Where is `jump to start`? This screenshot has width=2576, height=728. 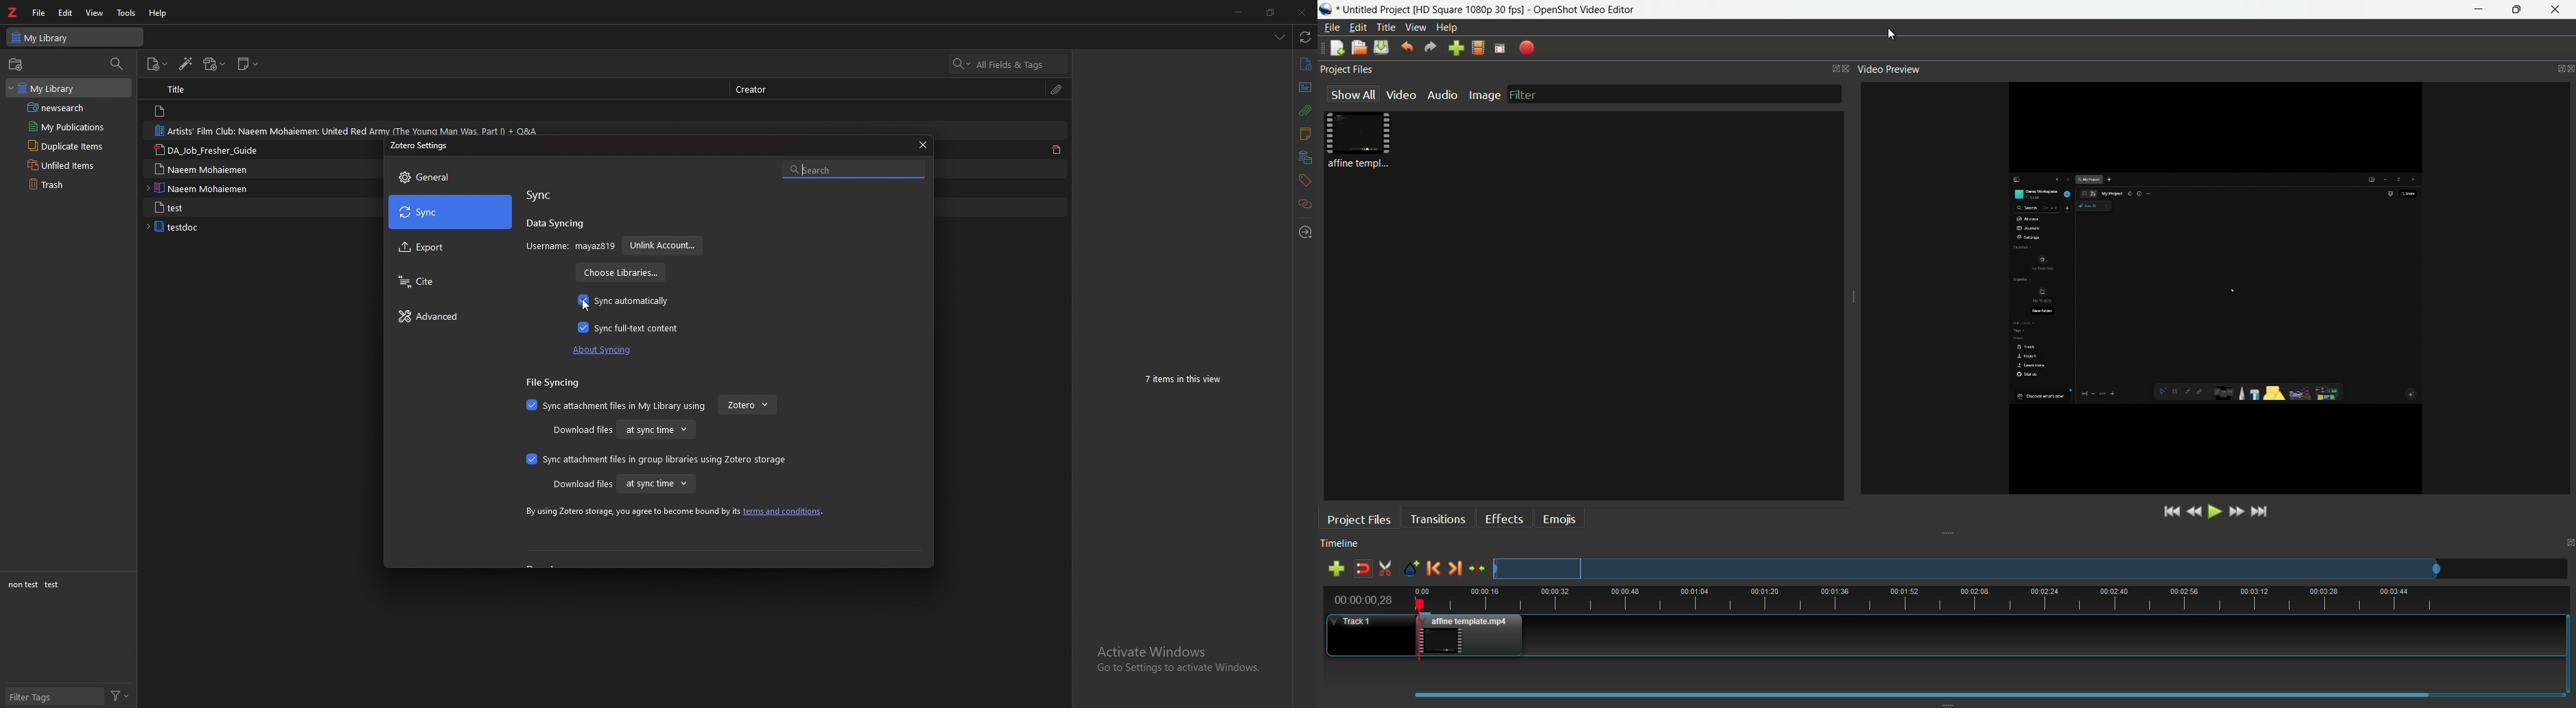
jump to start is located at coordinates (2173, 512).